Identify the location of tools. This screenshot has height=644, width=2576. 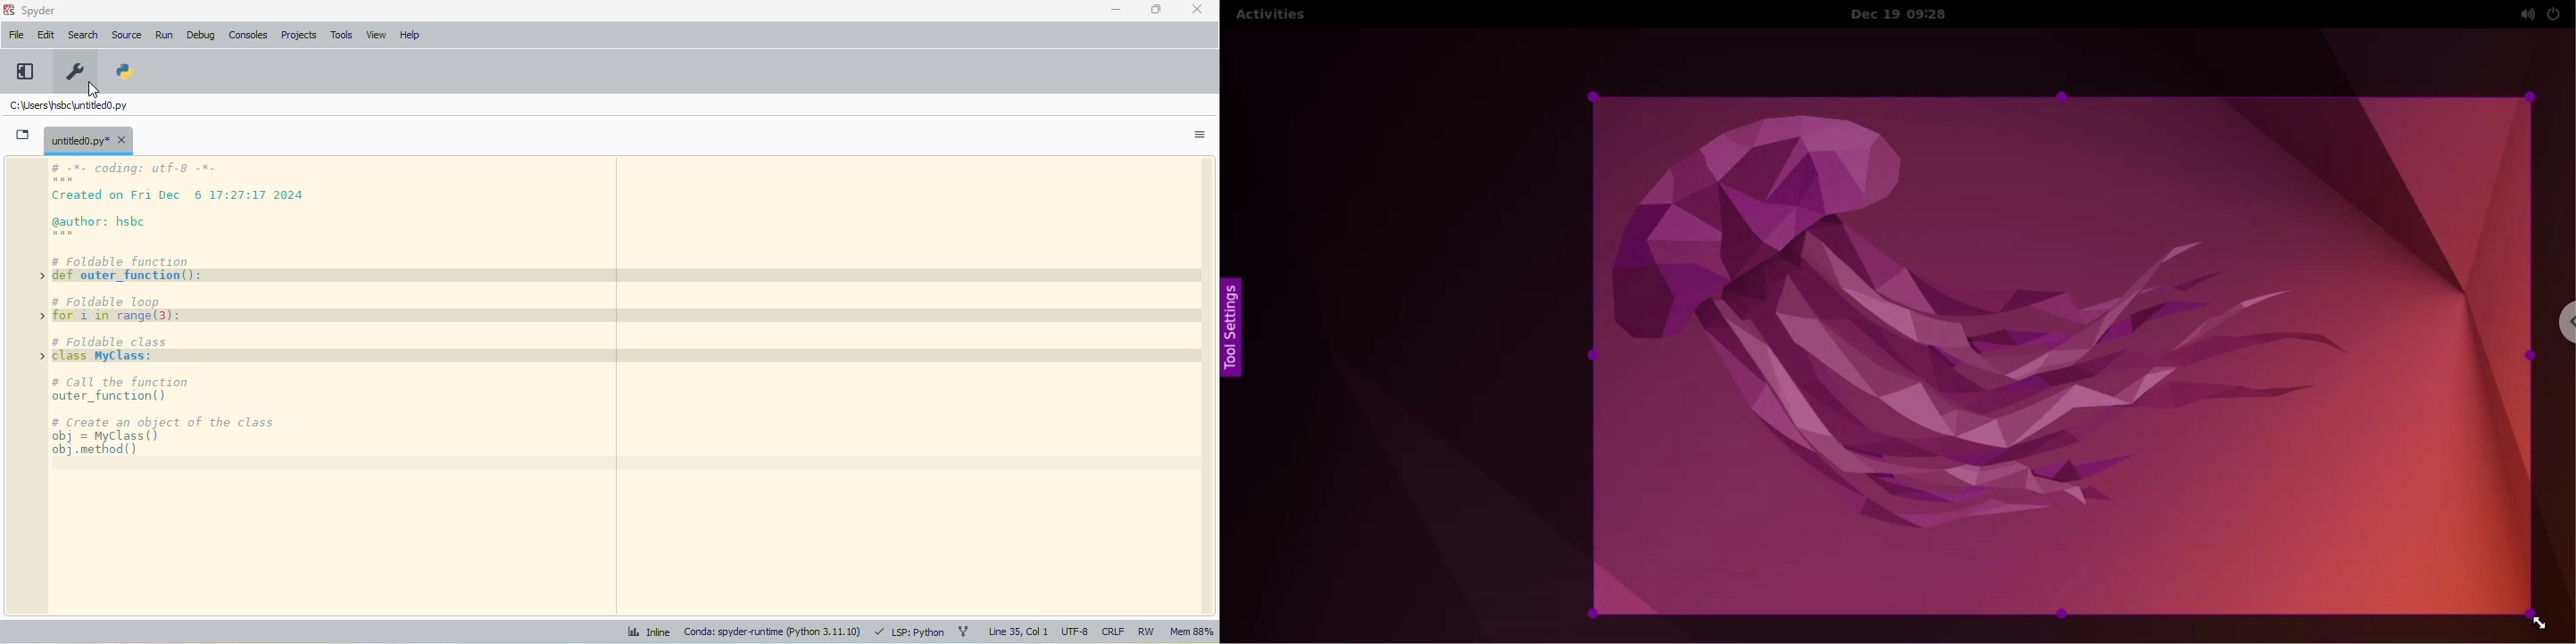
(341, 35).